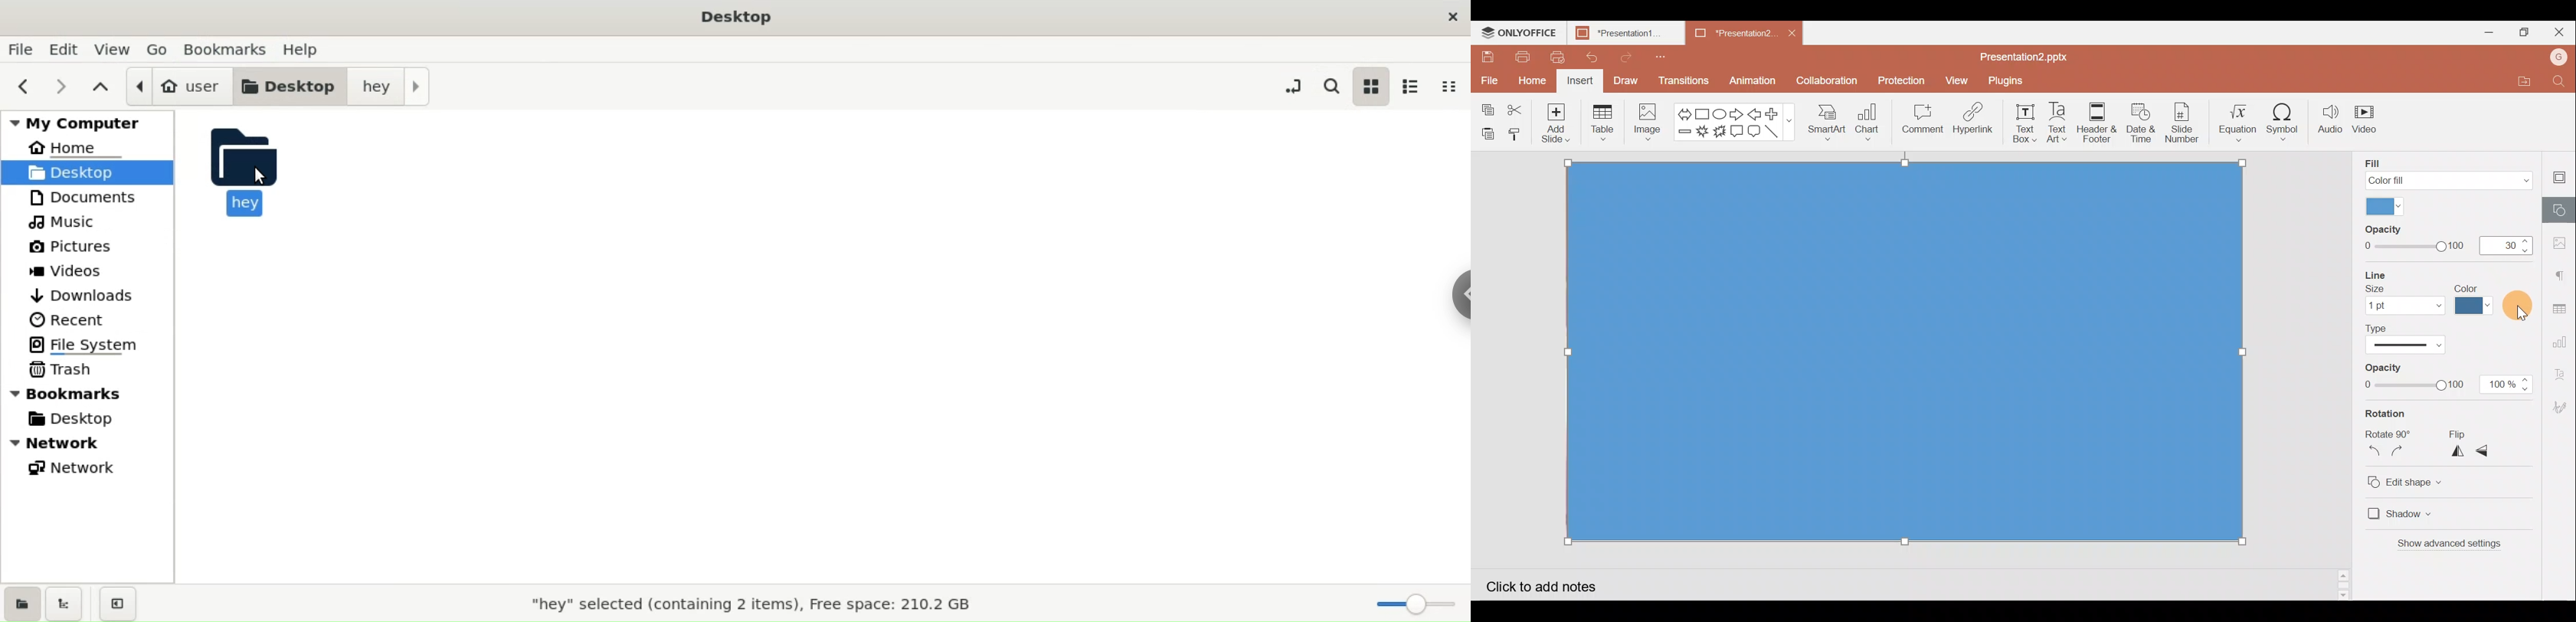 This screenshot has width=2576, height=644. What do you see at coordinates (2331, 121) in the screenshot?
I see `Audio` at bounding box center [2331, 121].